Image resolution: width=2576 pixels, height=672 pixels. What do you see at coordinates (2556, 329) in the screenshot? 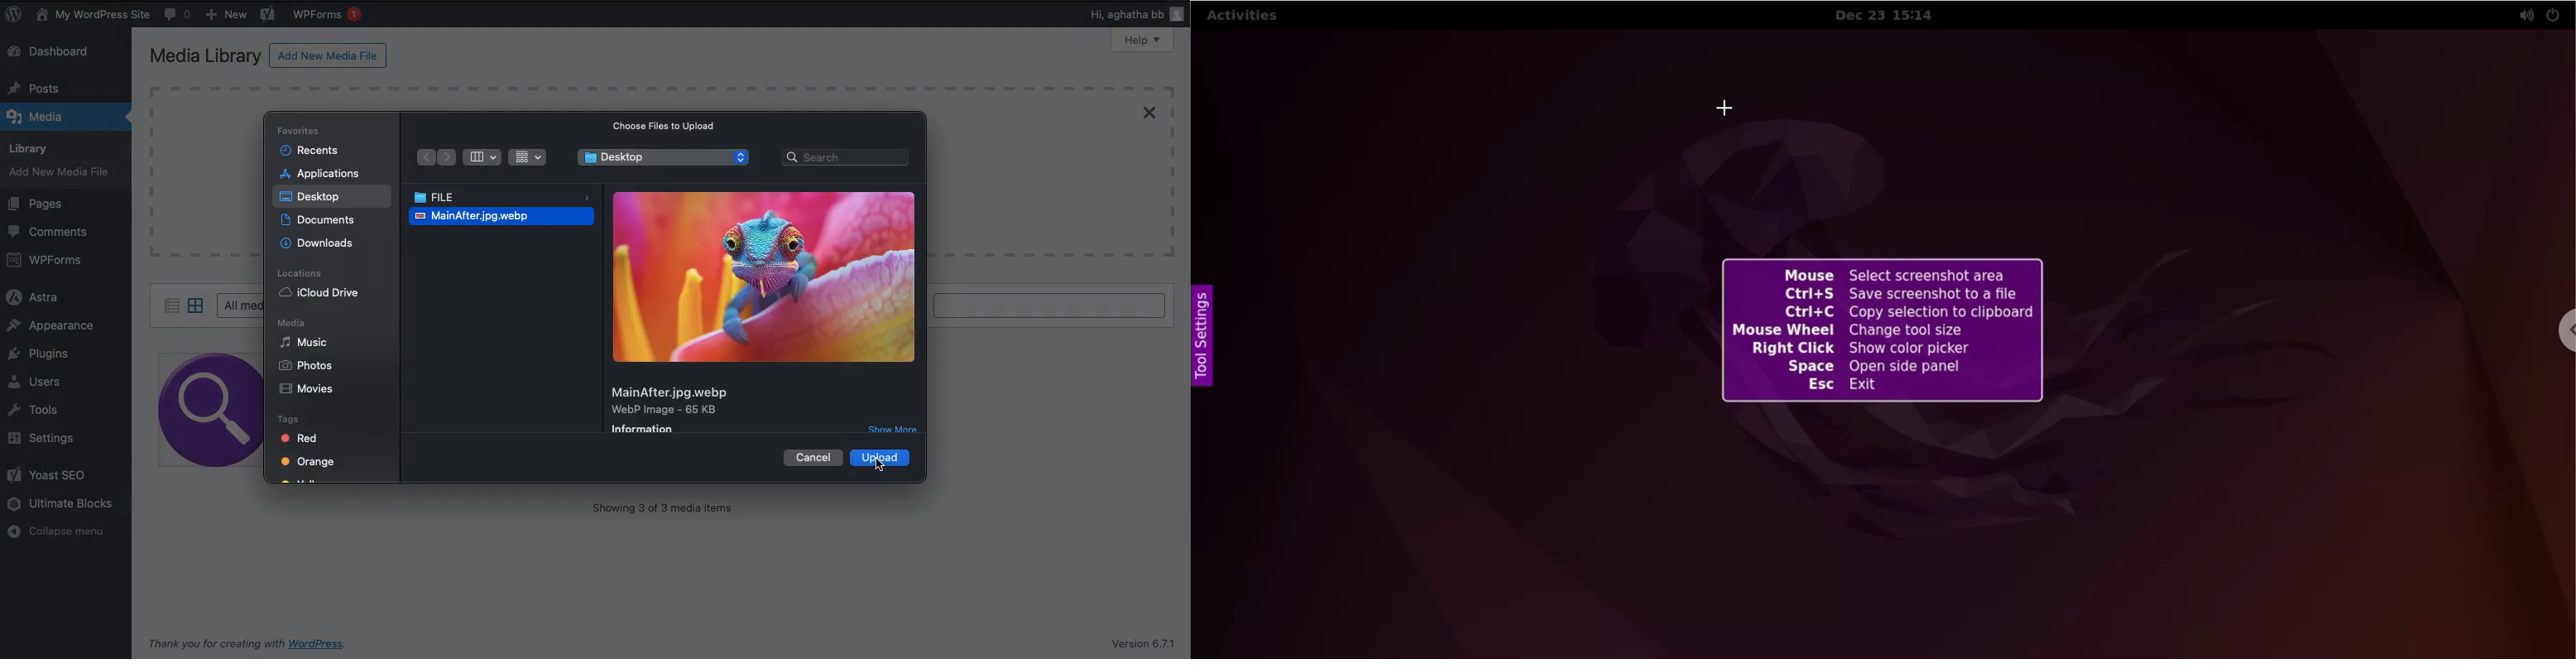
I see `chrome options` at bounding box center [2556, 329].